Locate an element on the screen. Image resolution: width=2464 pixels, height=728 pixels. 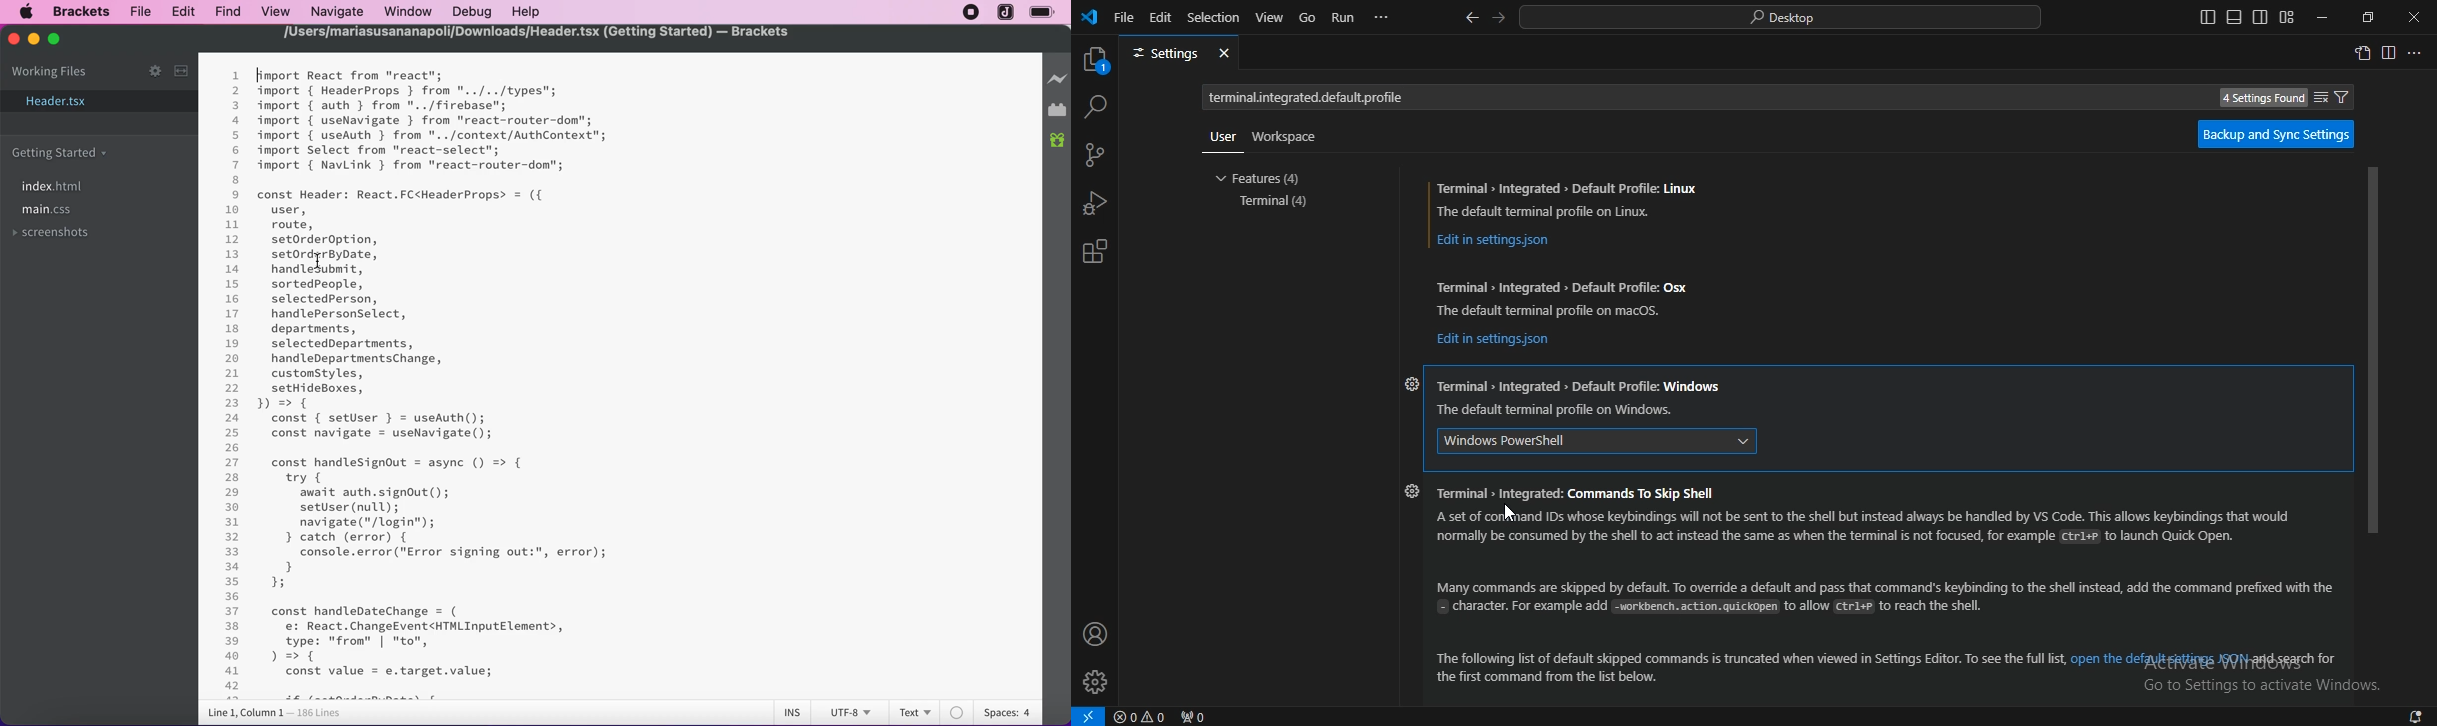
view is located at coordinates (272, 10).